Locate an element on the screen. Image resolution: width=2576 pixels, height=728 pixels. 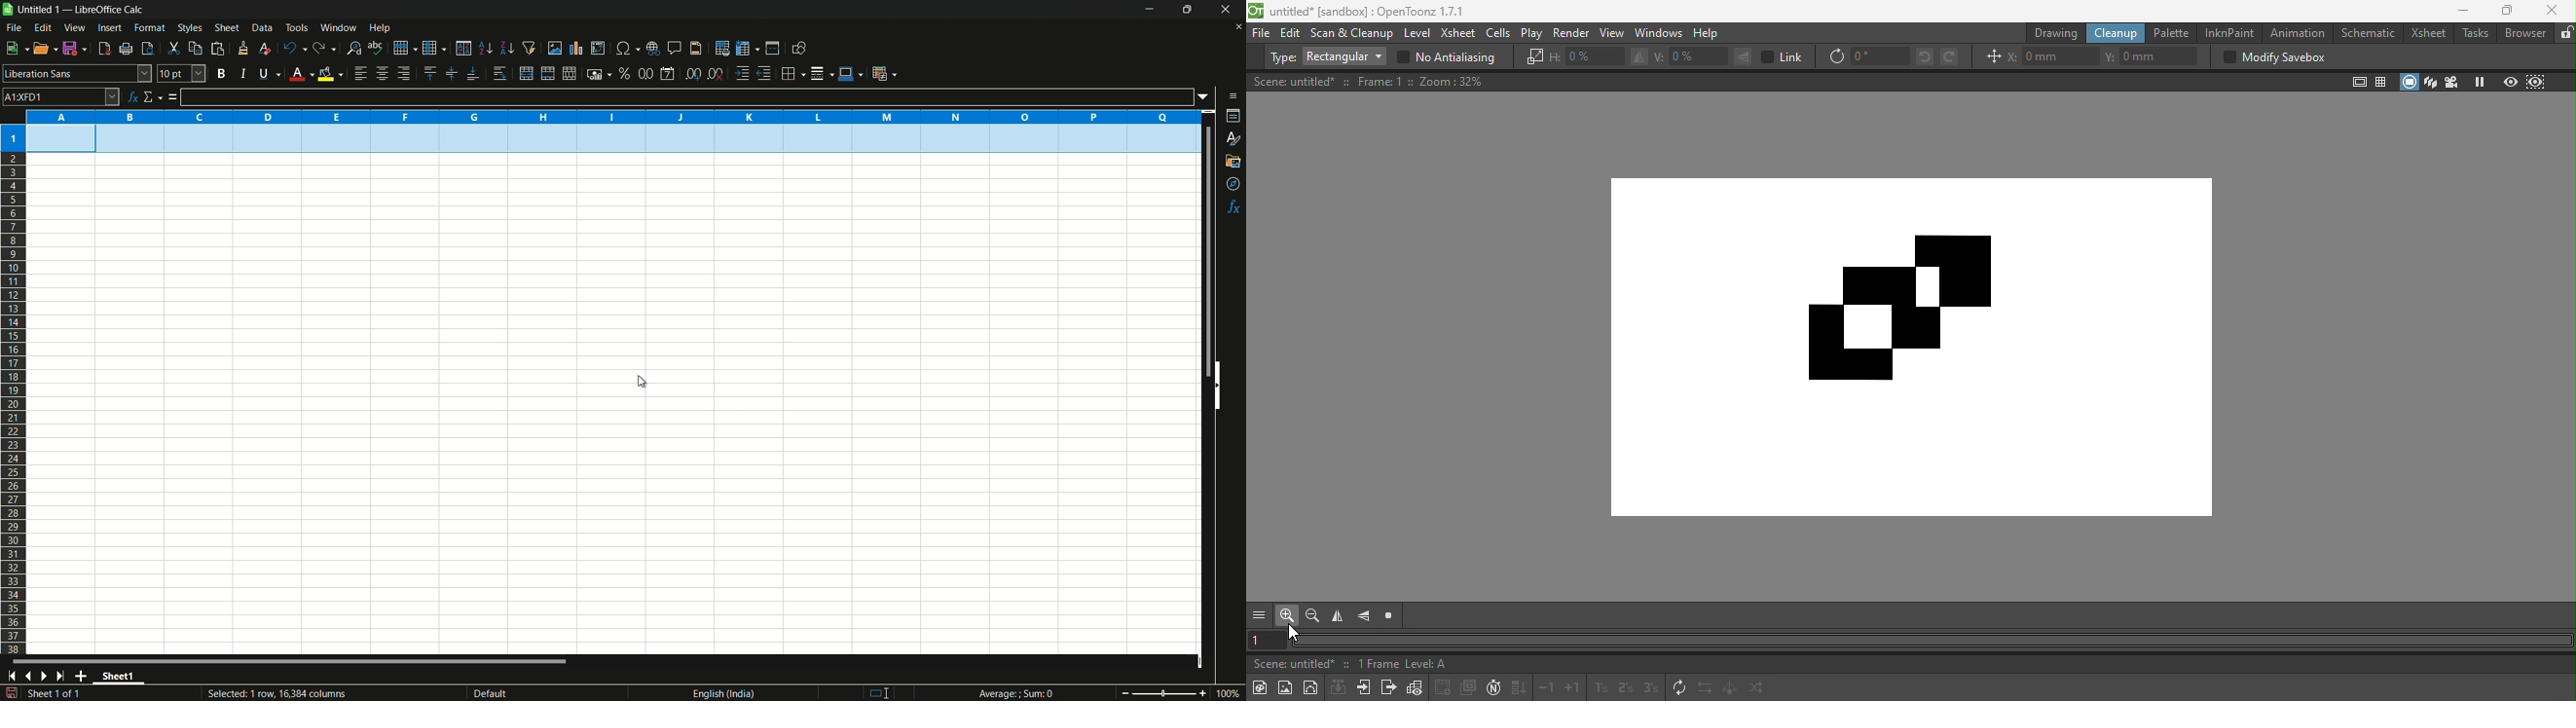
underline is located at coordinates (267, 75).